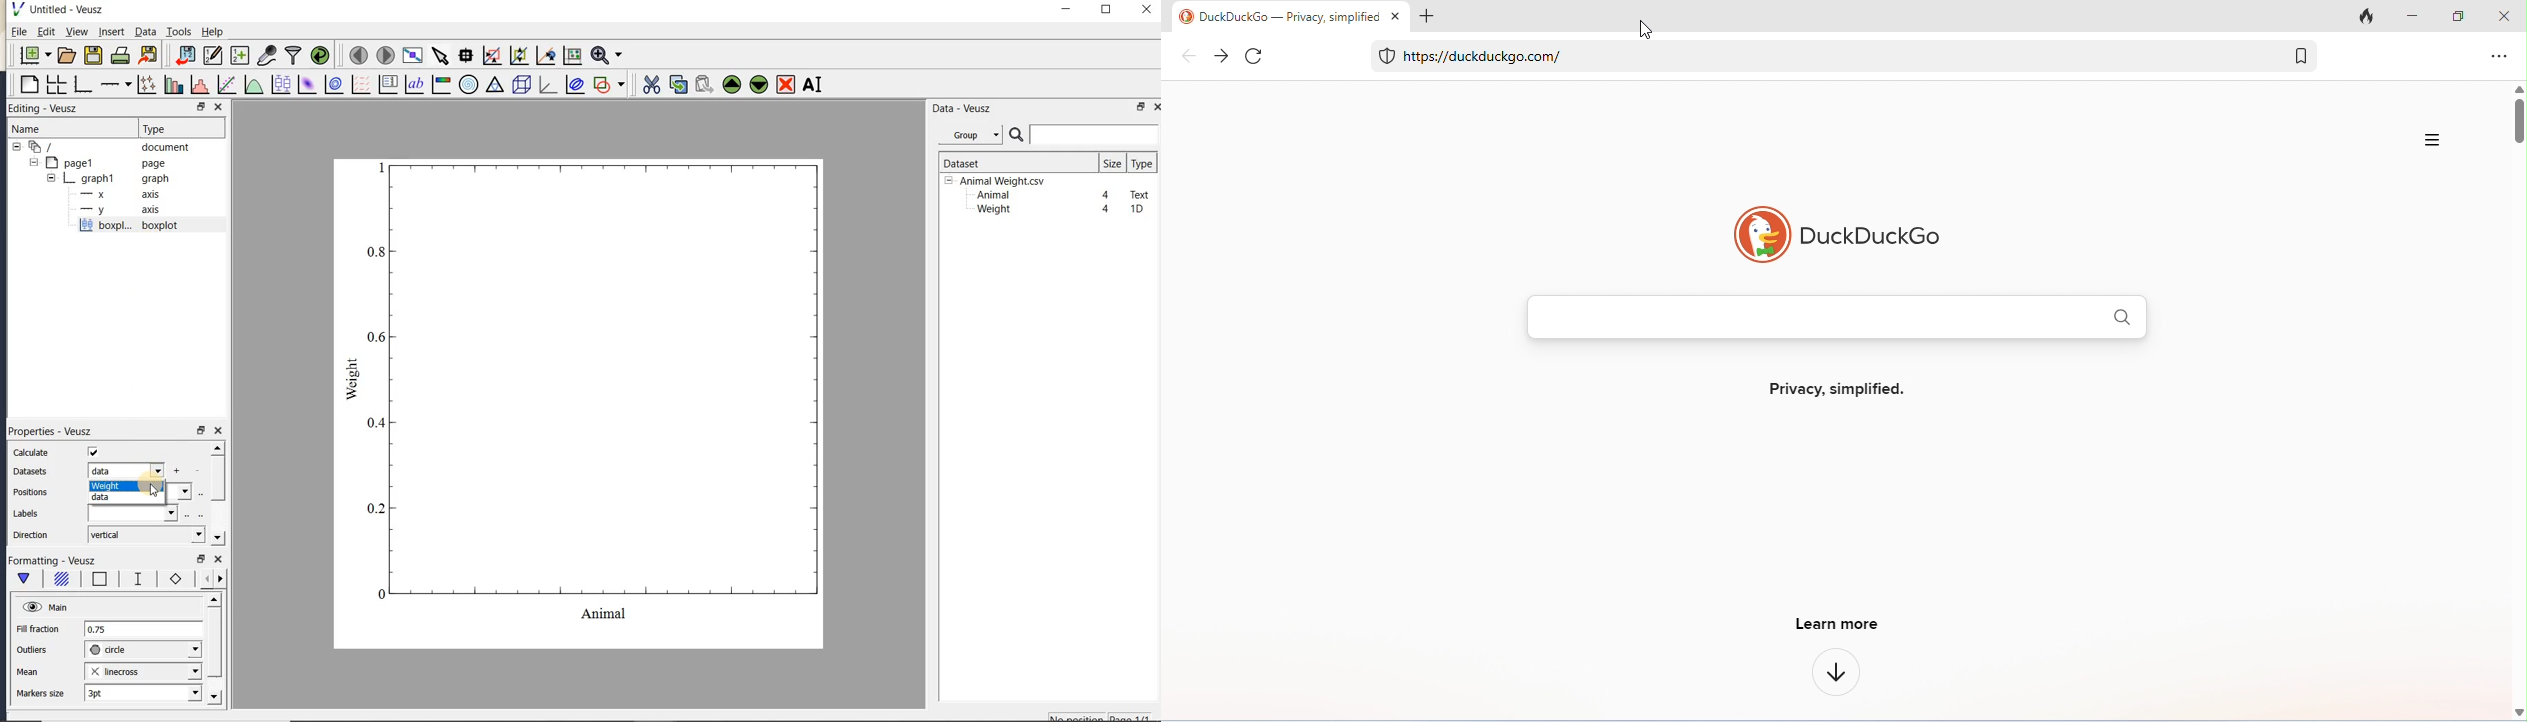  Describe the element at coordinates (1107, 196) in the screenshot. I see `4` at that location.